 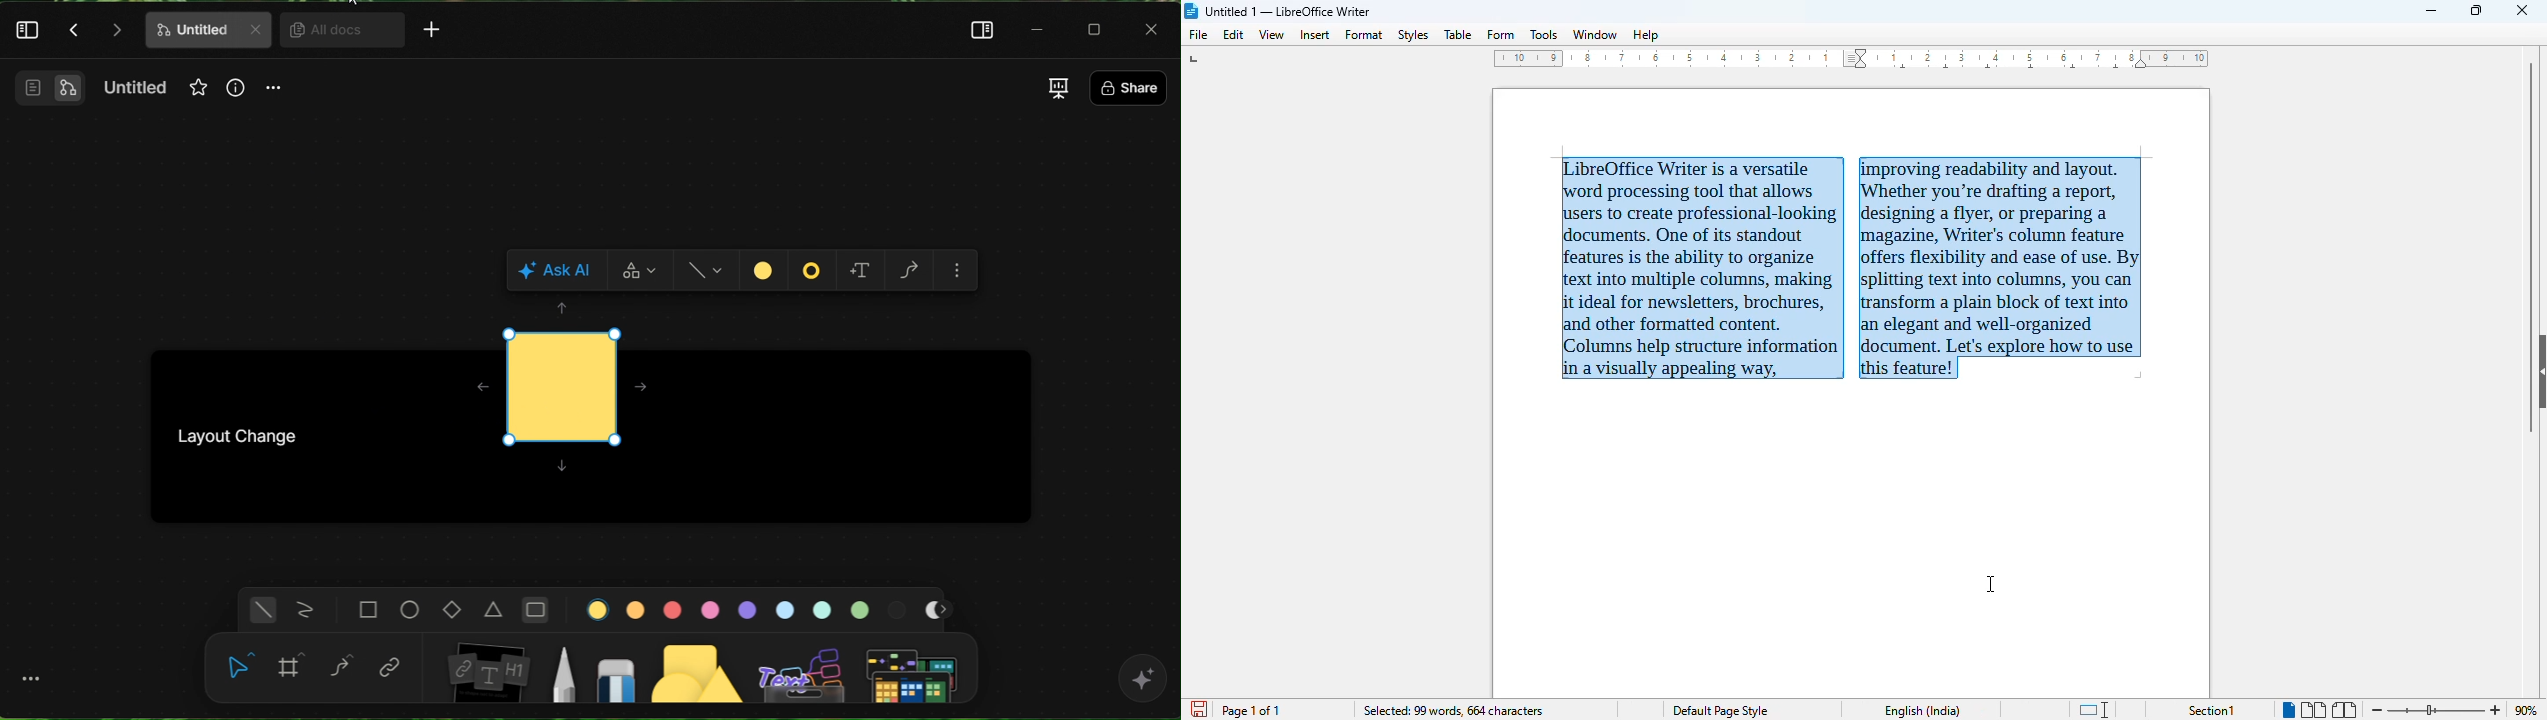 I want to click on column division, so click(x=1856, y=59).